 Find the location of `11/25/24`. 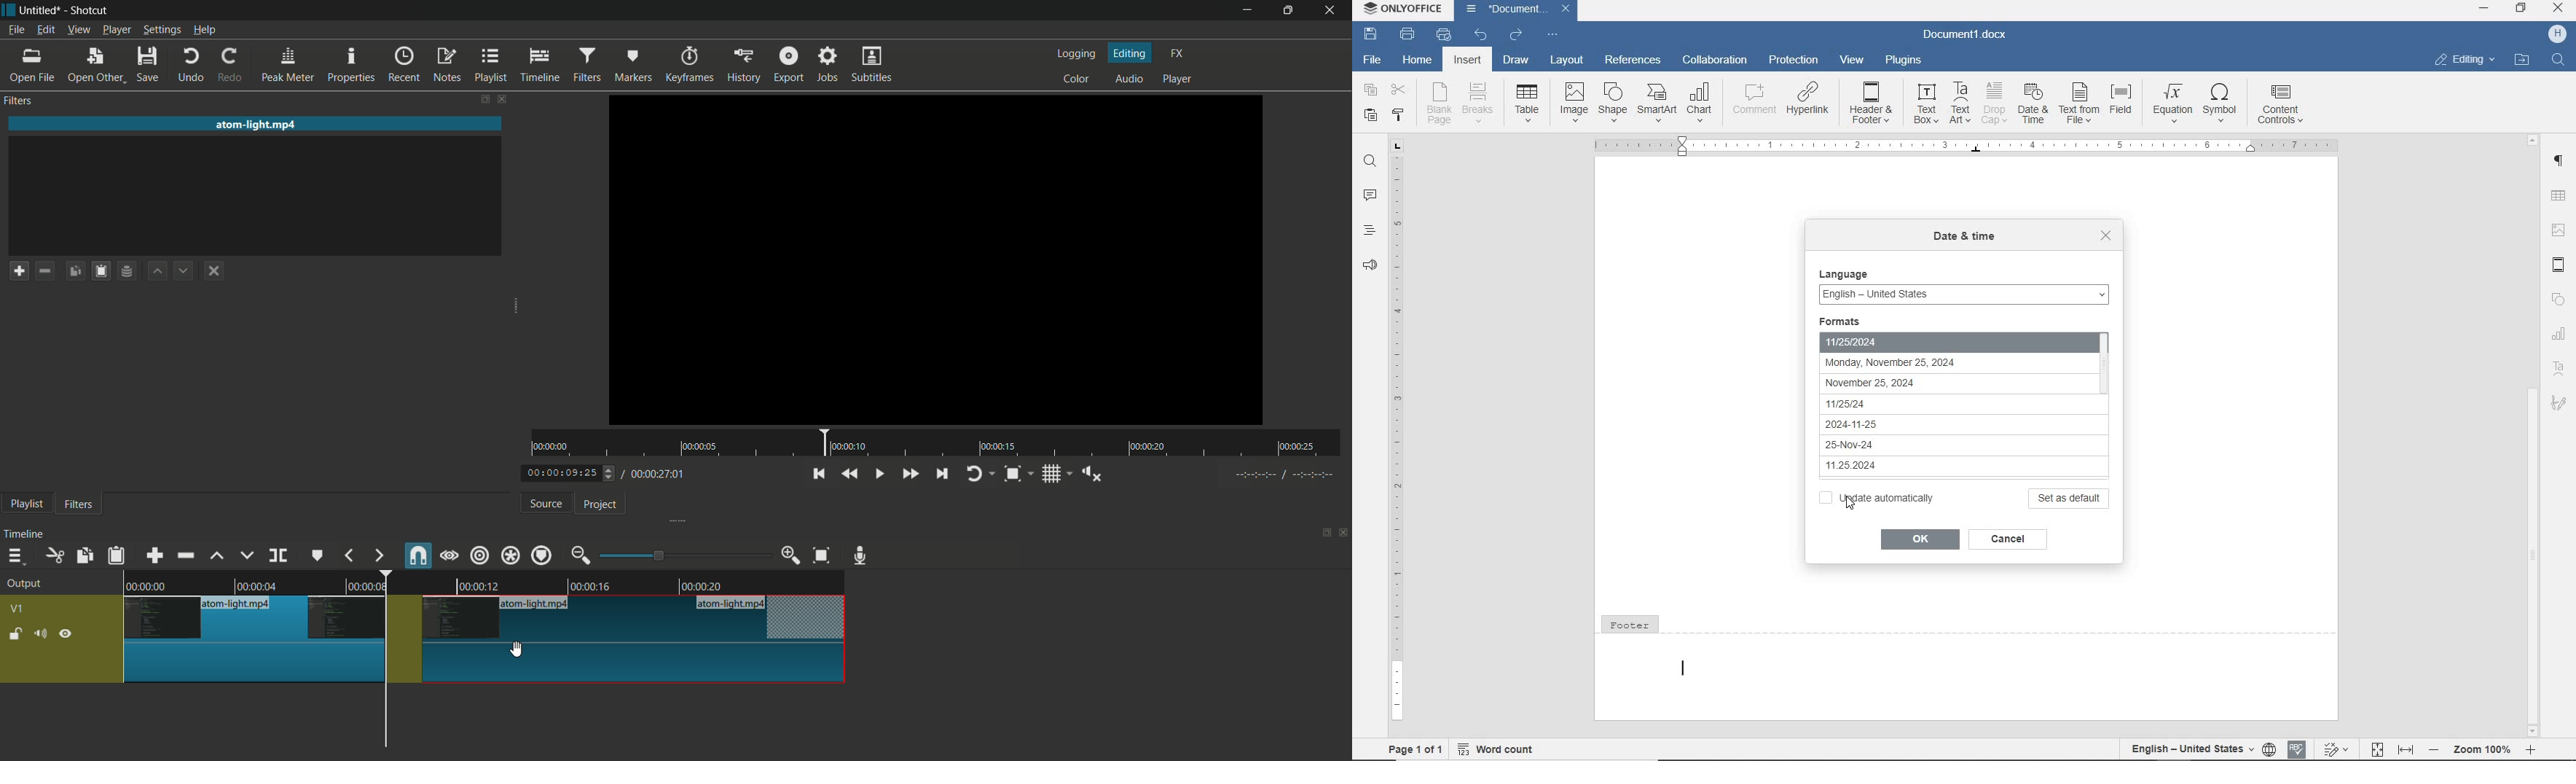

11/25/24 is located at coordinates (1910, 401).